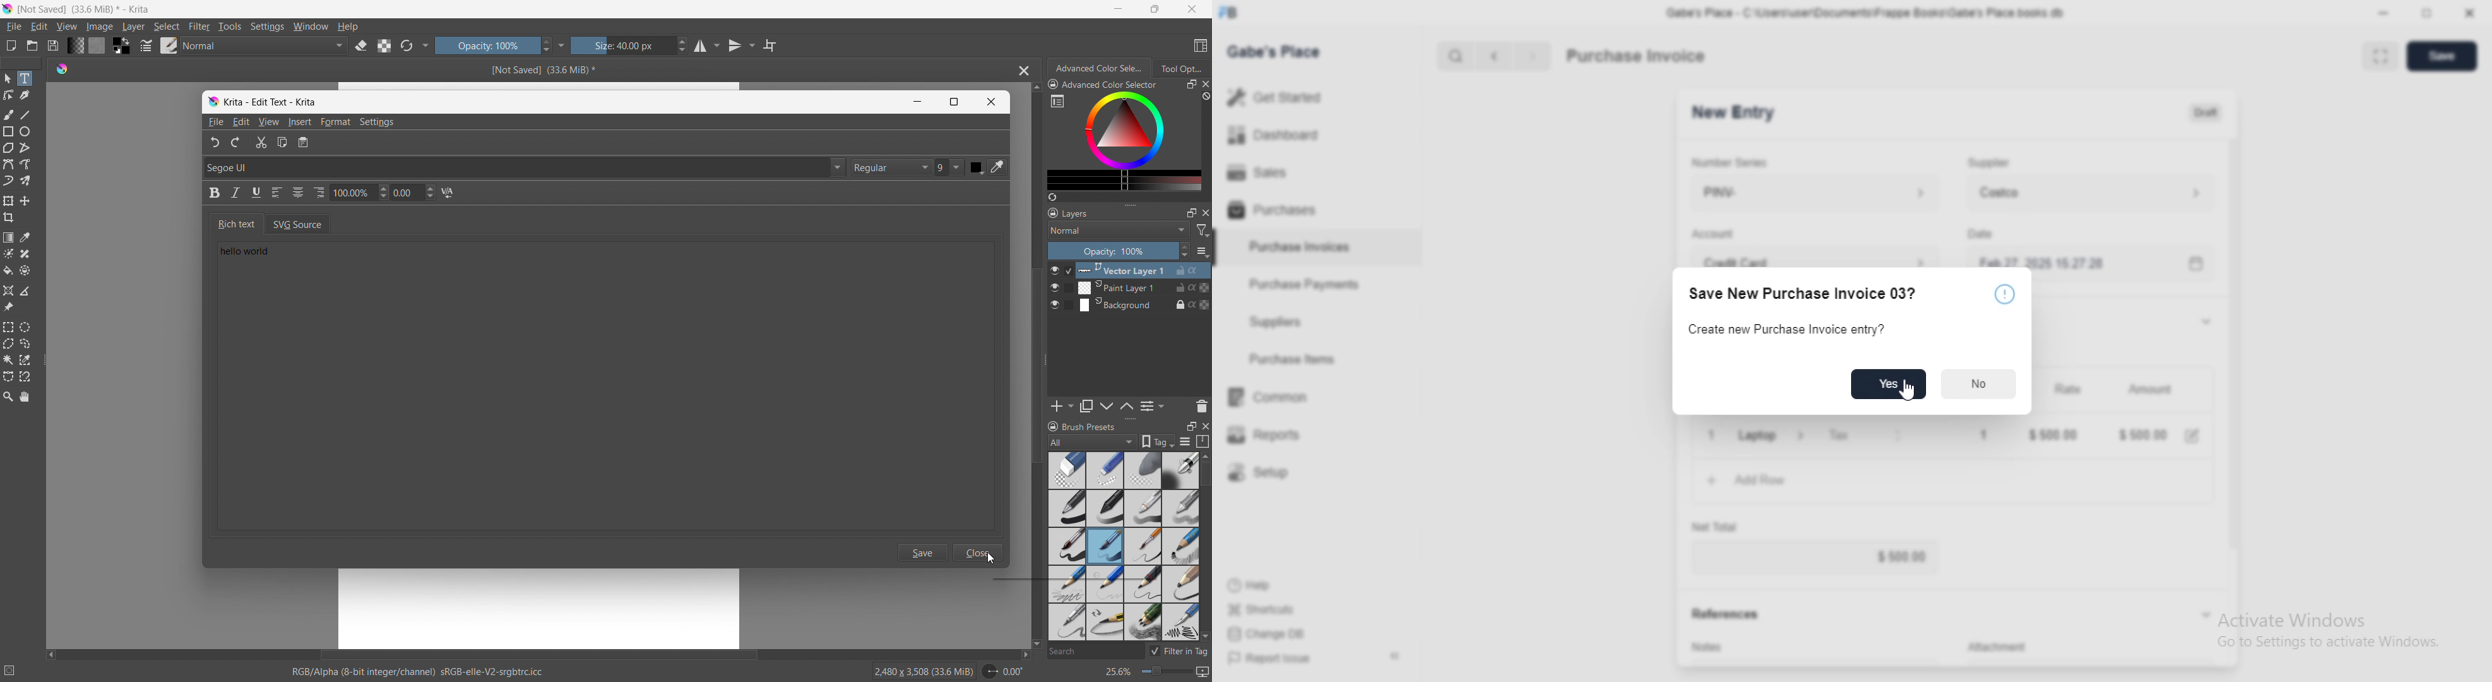 This screenshot has width=2492, height=700. Describe the element at coordinates (2381, 56) in the screenshot. I see `Toggle between form and full width` at that location.